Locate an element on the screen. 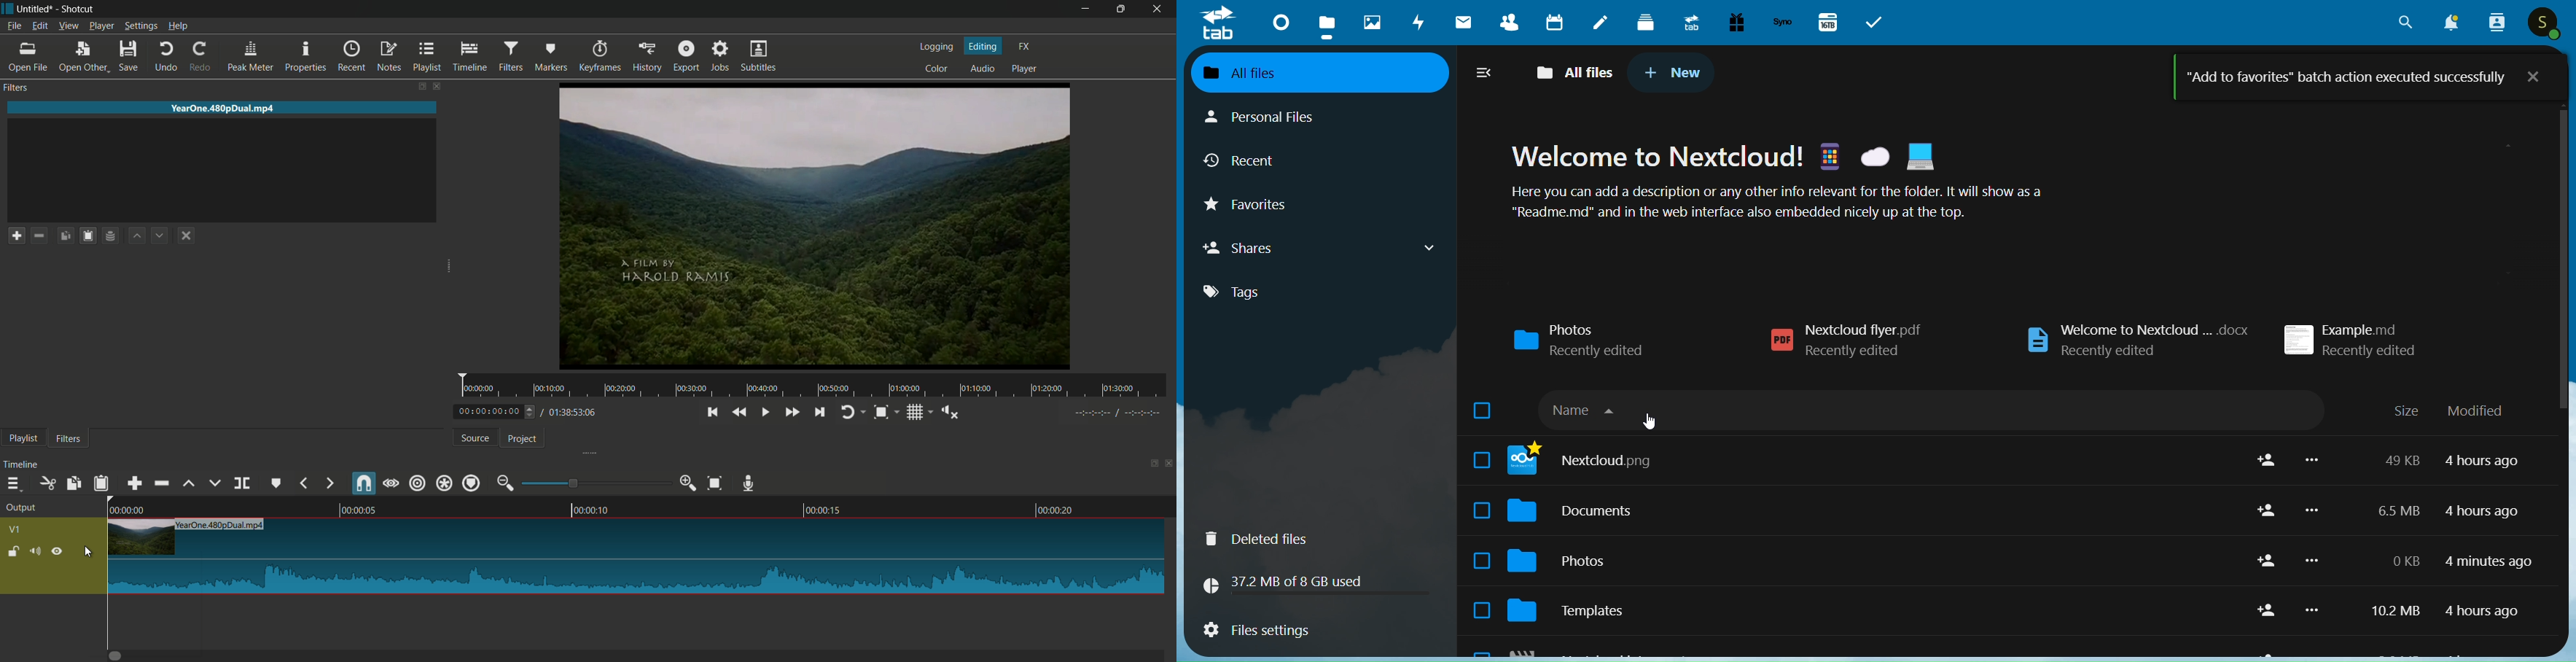  More is located at coordinates (2311, 459).